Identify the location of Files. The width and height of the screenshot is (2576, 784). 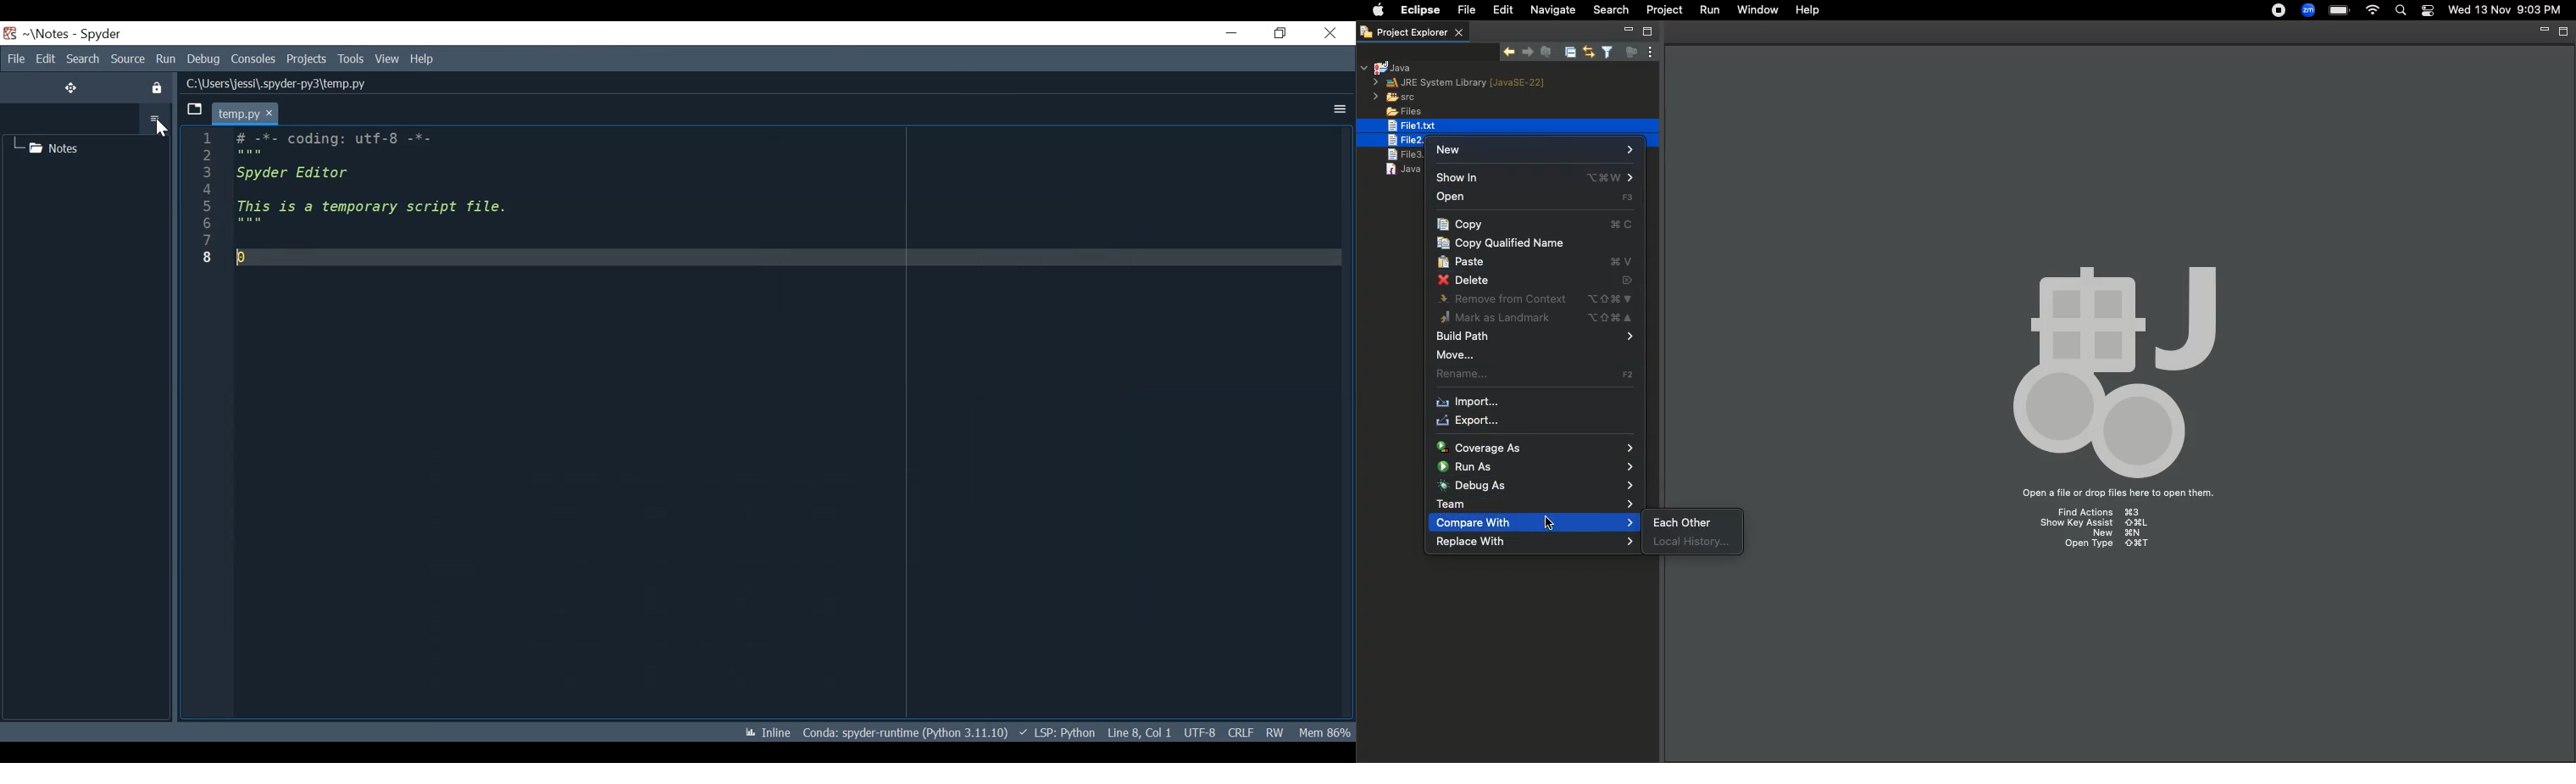
(1394, 110).